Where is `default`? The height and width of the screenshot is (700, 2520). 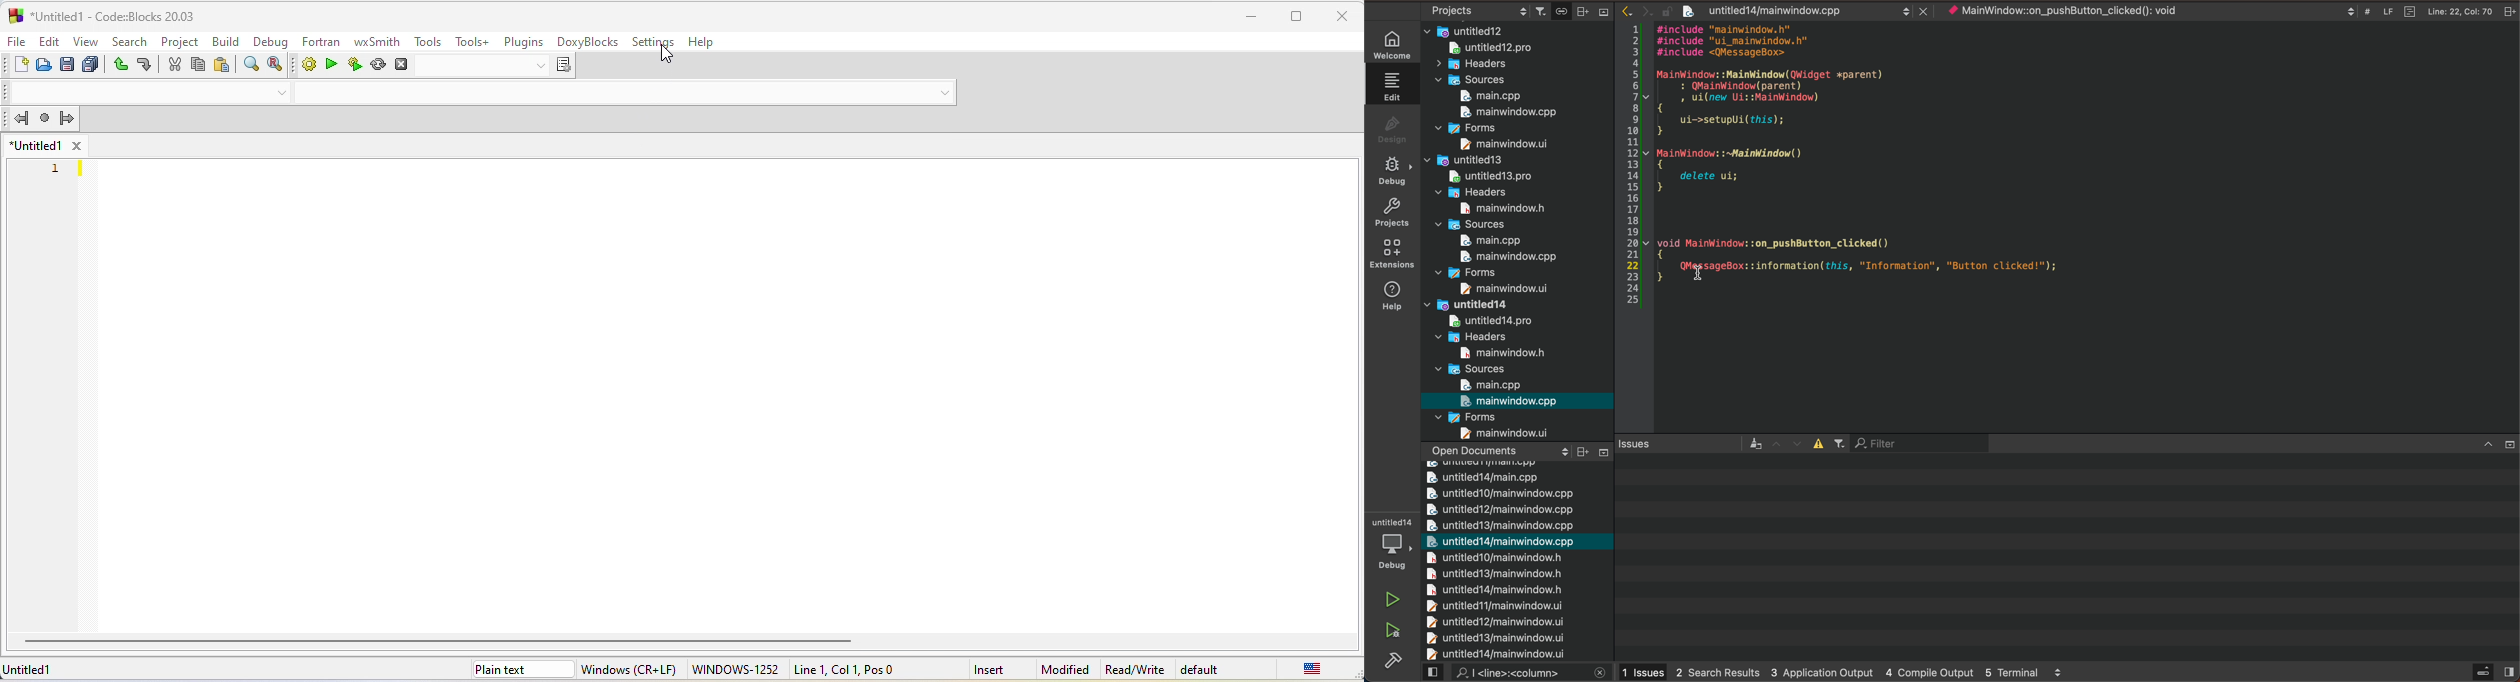
default is located at coordinates (1202, 669).